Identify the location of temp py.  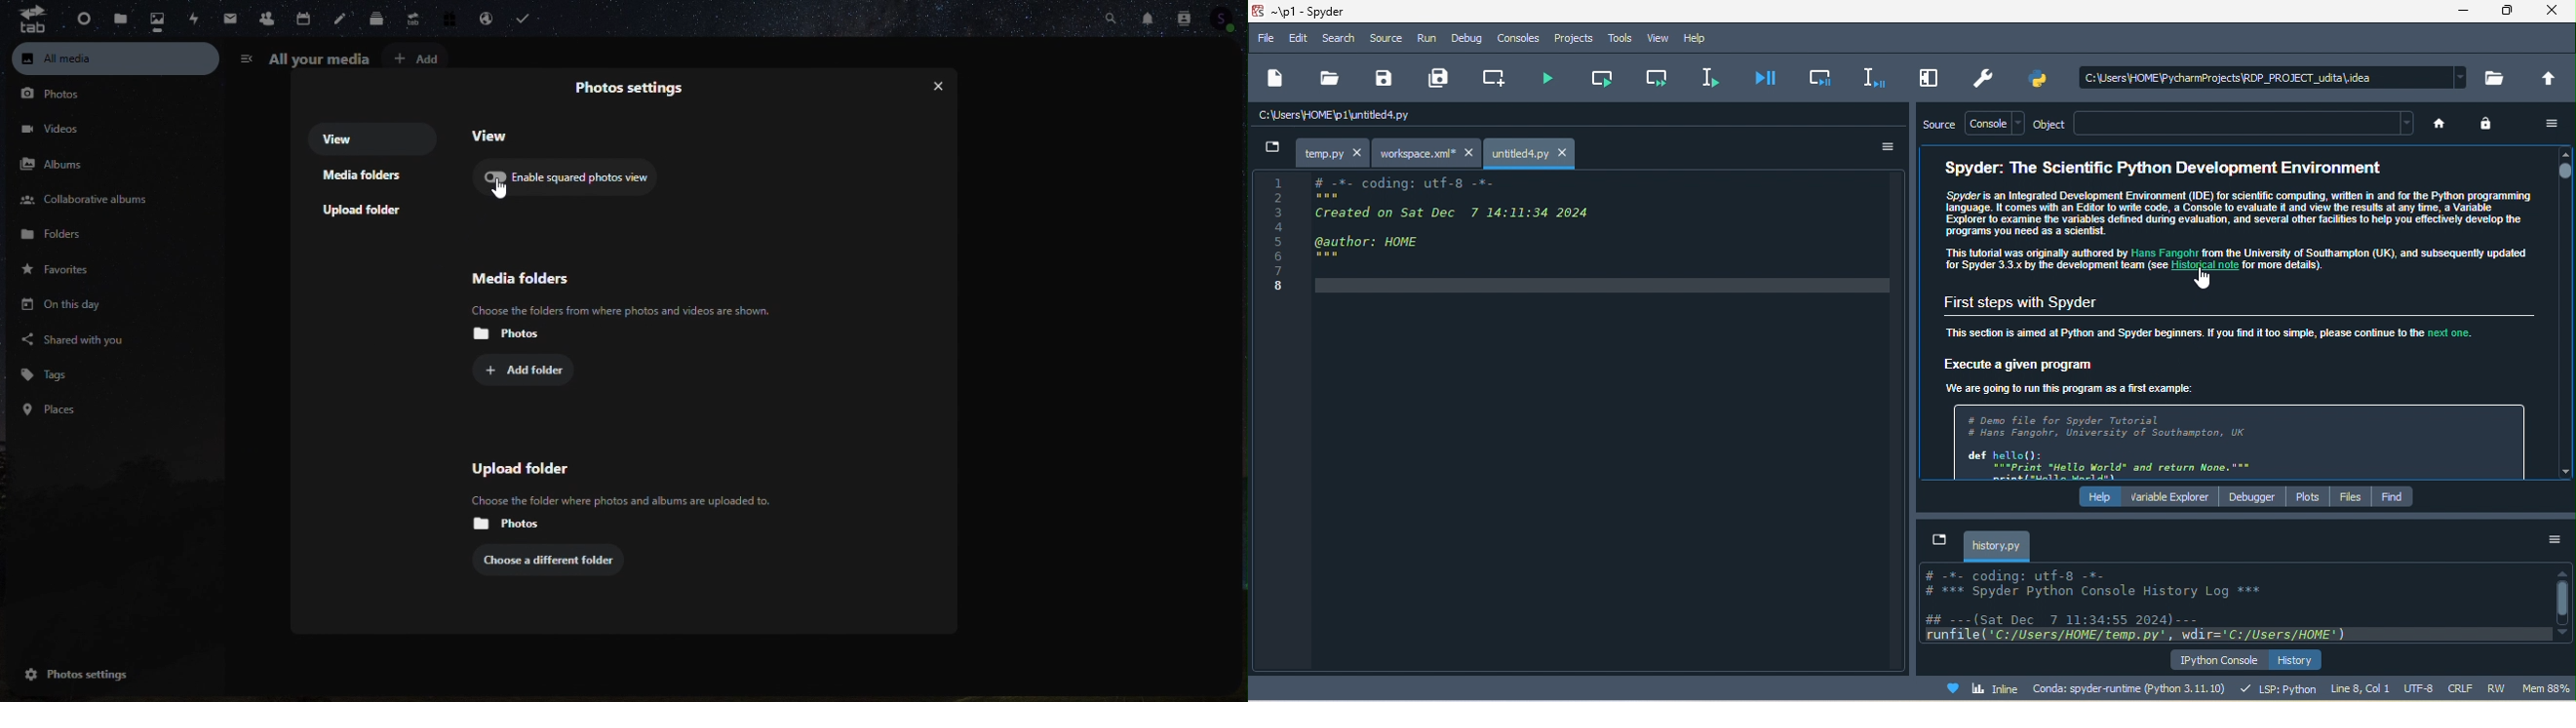
(1315, 154).